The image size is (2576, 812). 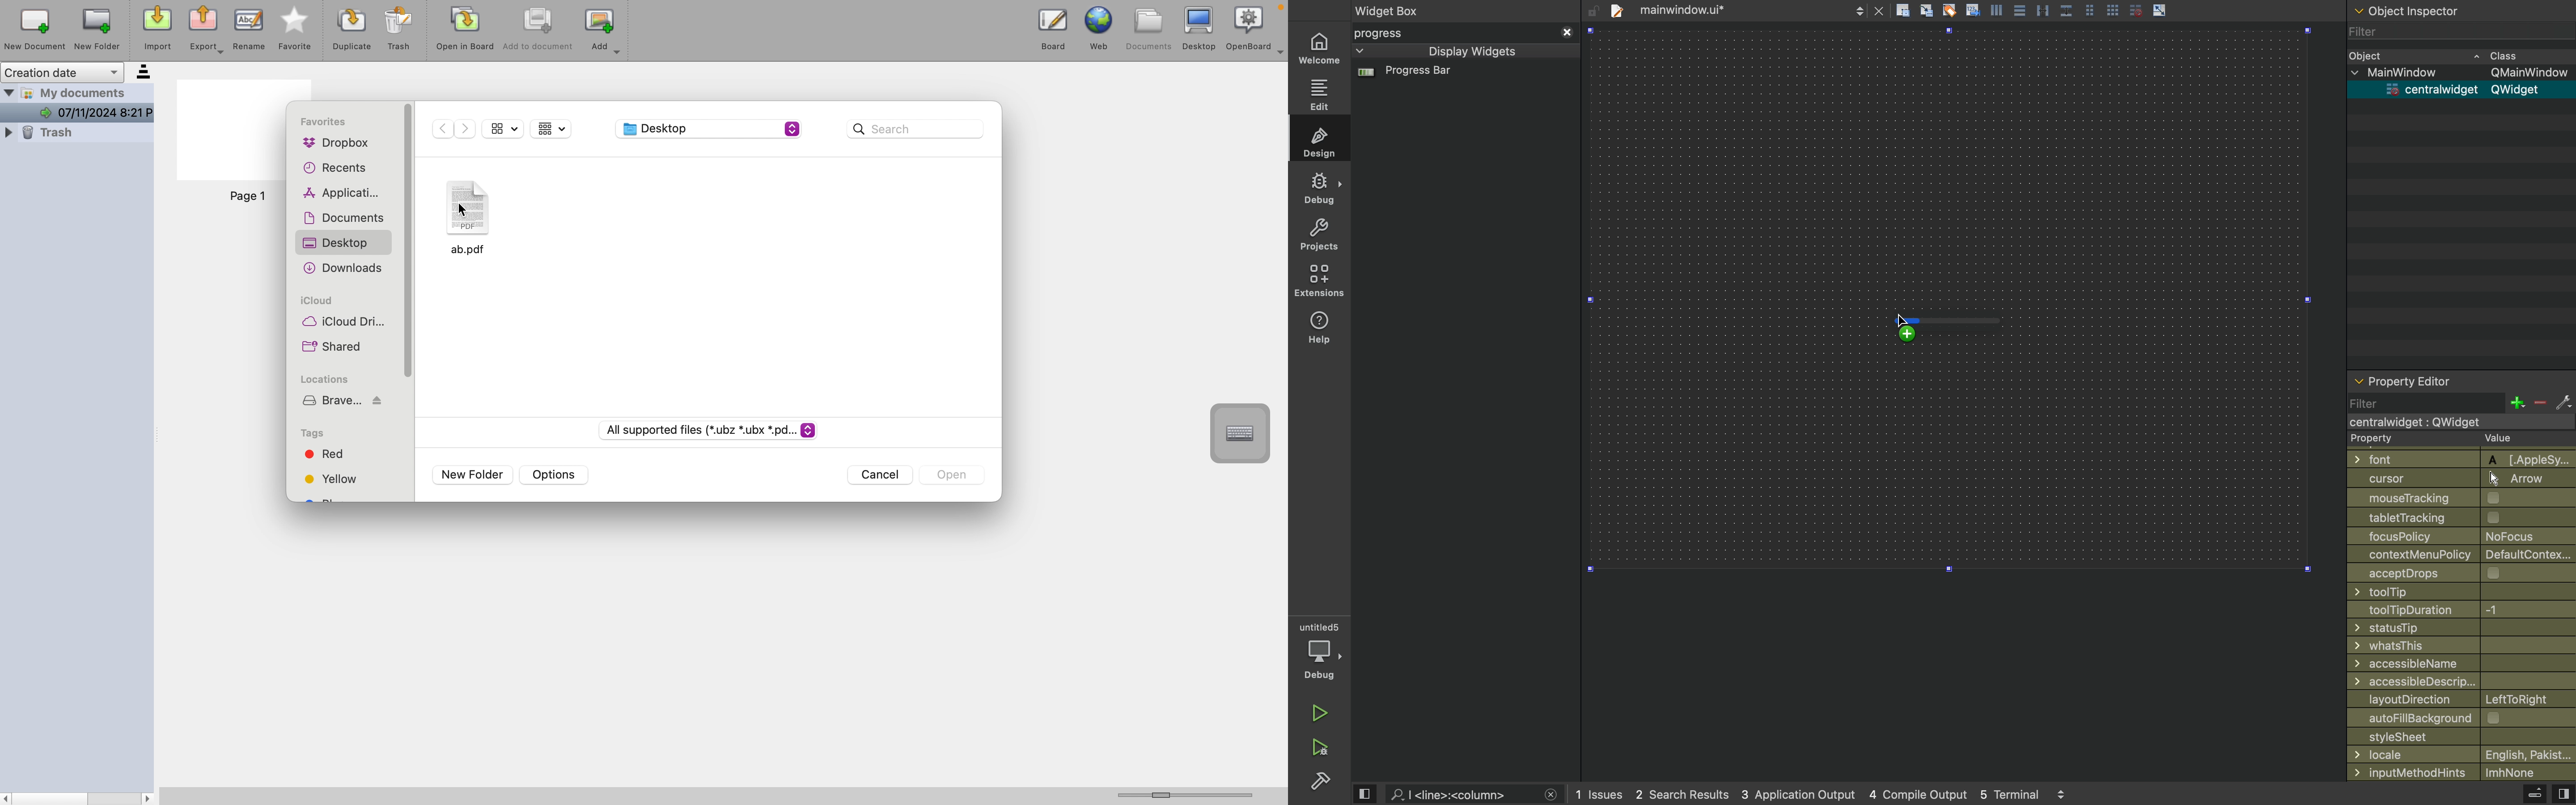 I want to click on new folder, so click(x=475, y=475).